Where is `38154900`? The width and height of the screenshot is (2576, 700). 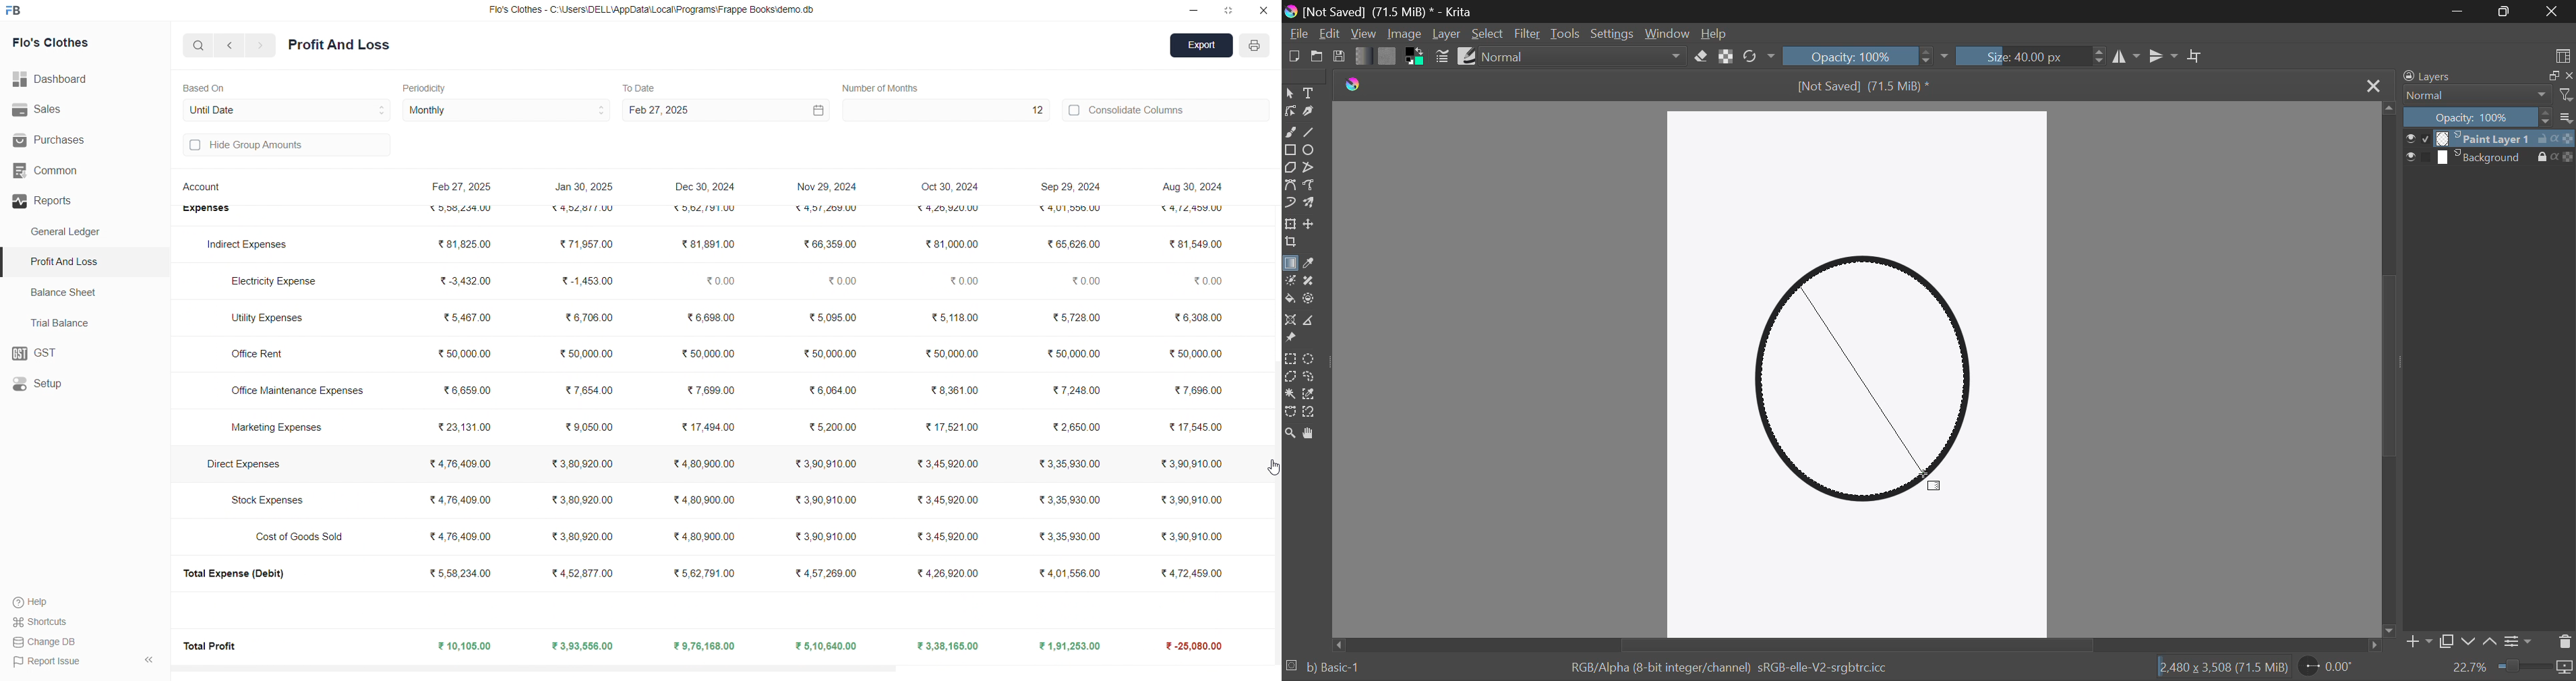 38154900 is located at coordinates (1195, 244).